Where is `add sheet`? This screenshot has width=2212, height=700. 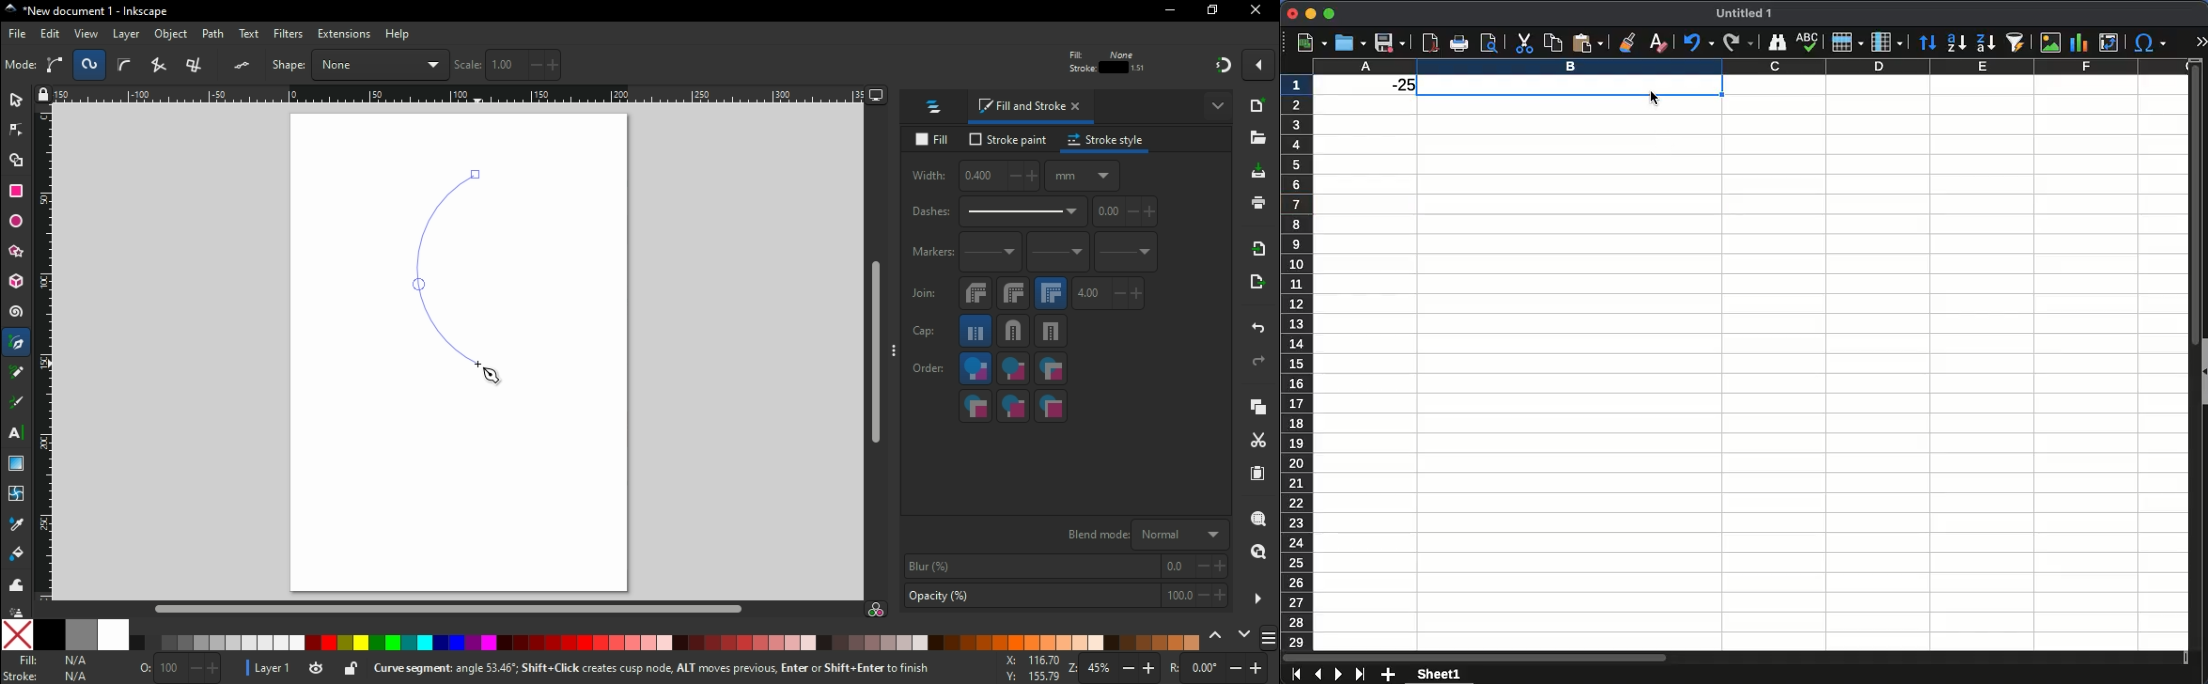 add sheet is located at coordinates (1389, 673).